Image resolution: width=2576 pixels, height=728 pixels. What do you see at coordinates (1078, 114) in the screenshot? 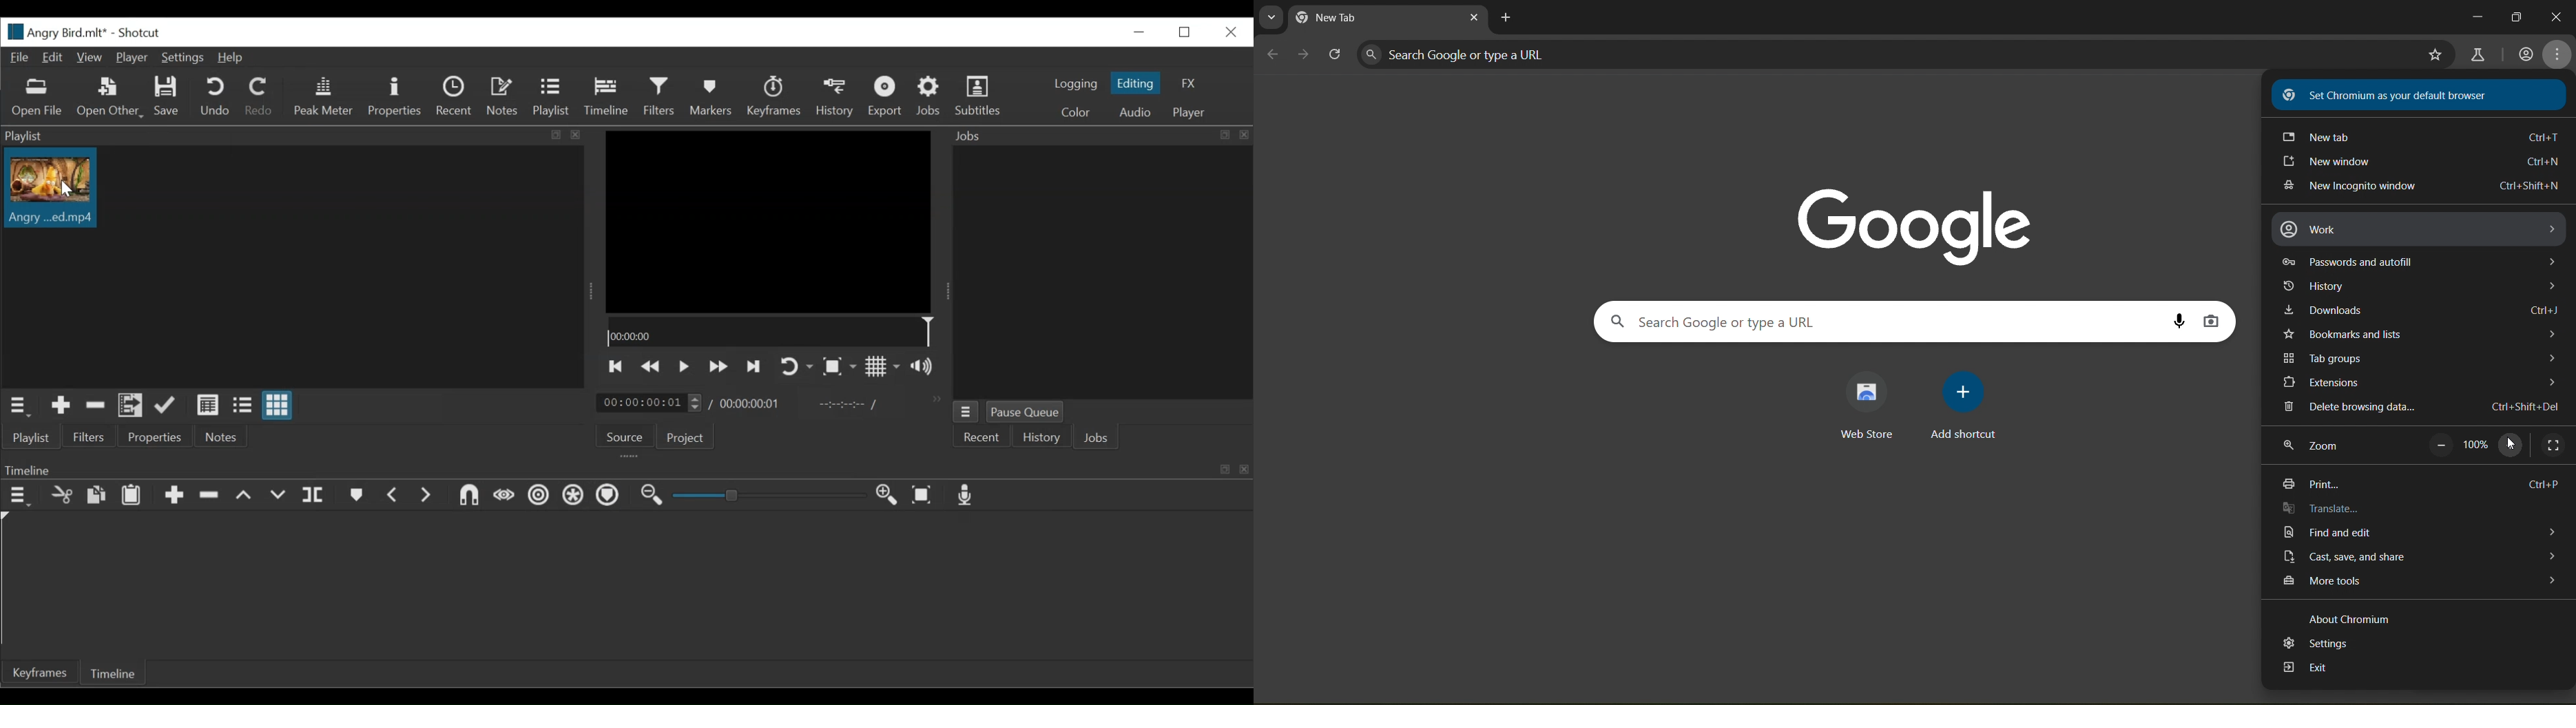
I see `Color` at bounding box center [1078, 114].